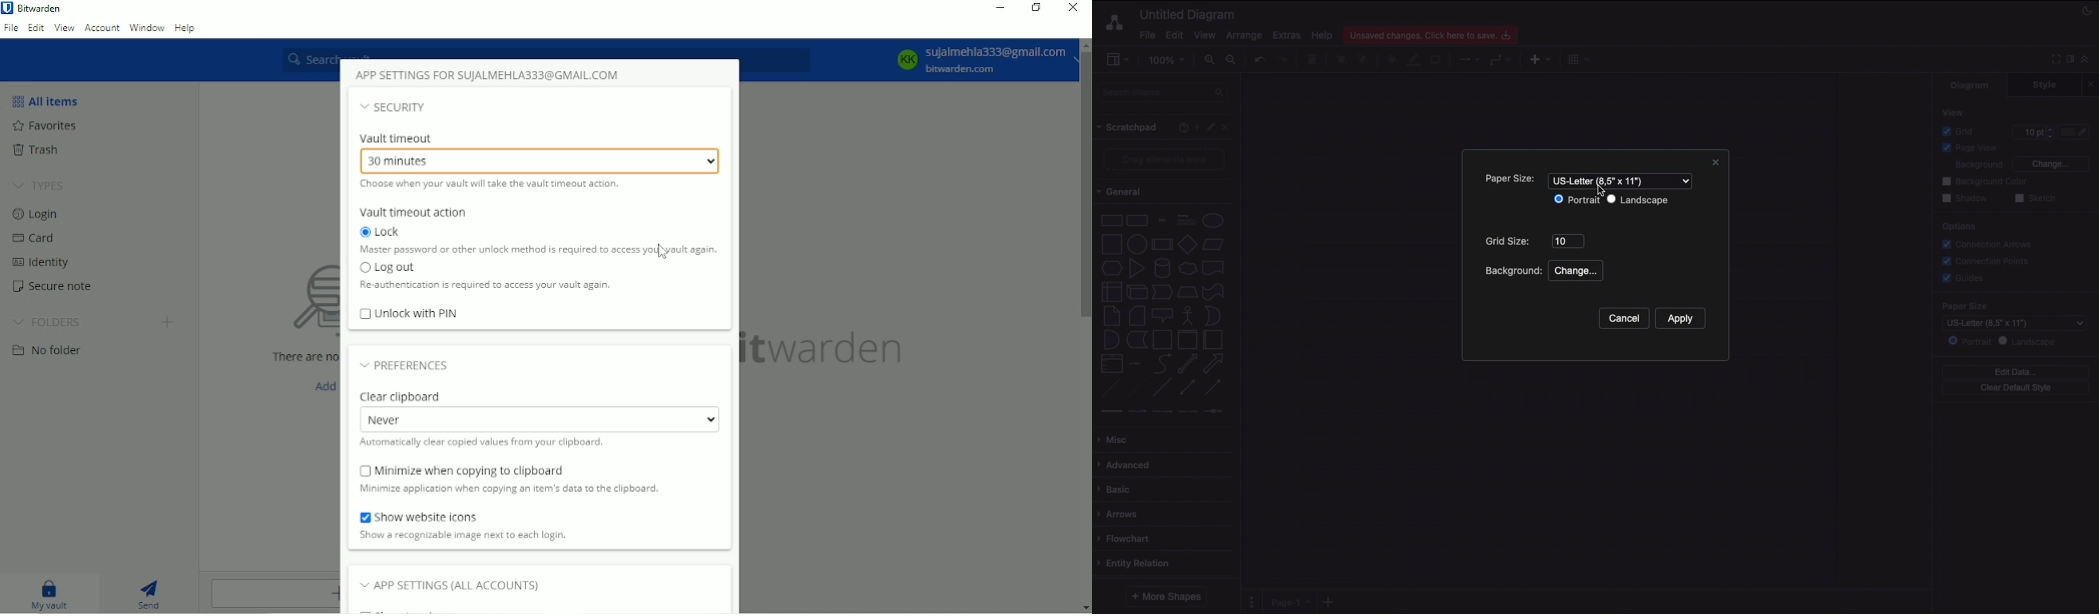 The width and height of the screenshot is (2100, 616). Describe the element at coordinates (1138, 219) in the screenshot. I see `Rounded rectangle` at that location.